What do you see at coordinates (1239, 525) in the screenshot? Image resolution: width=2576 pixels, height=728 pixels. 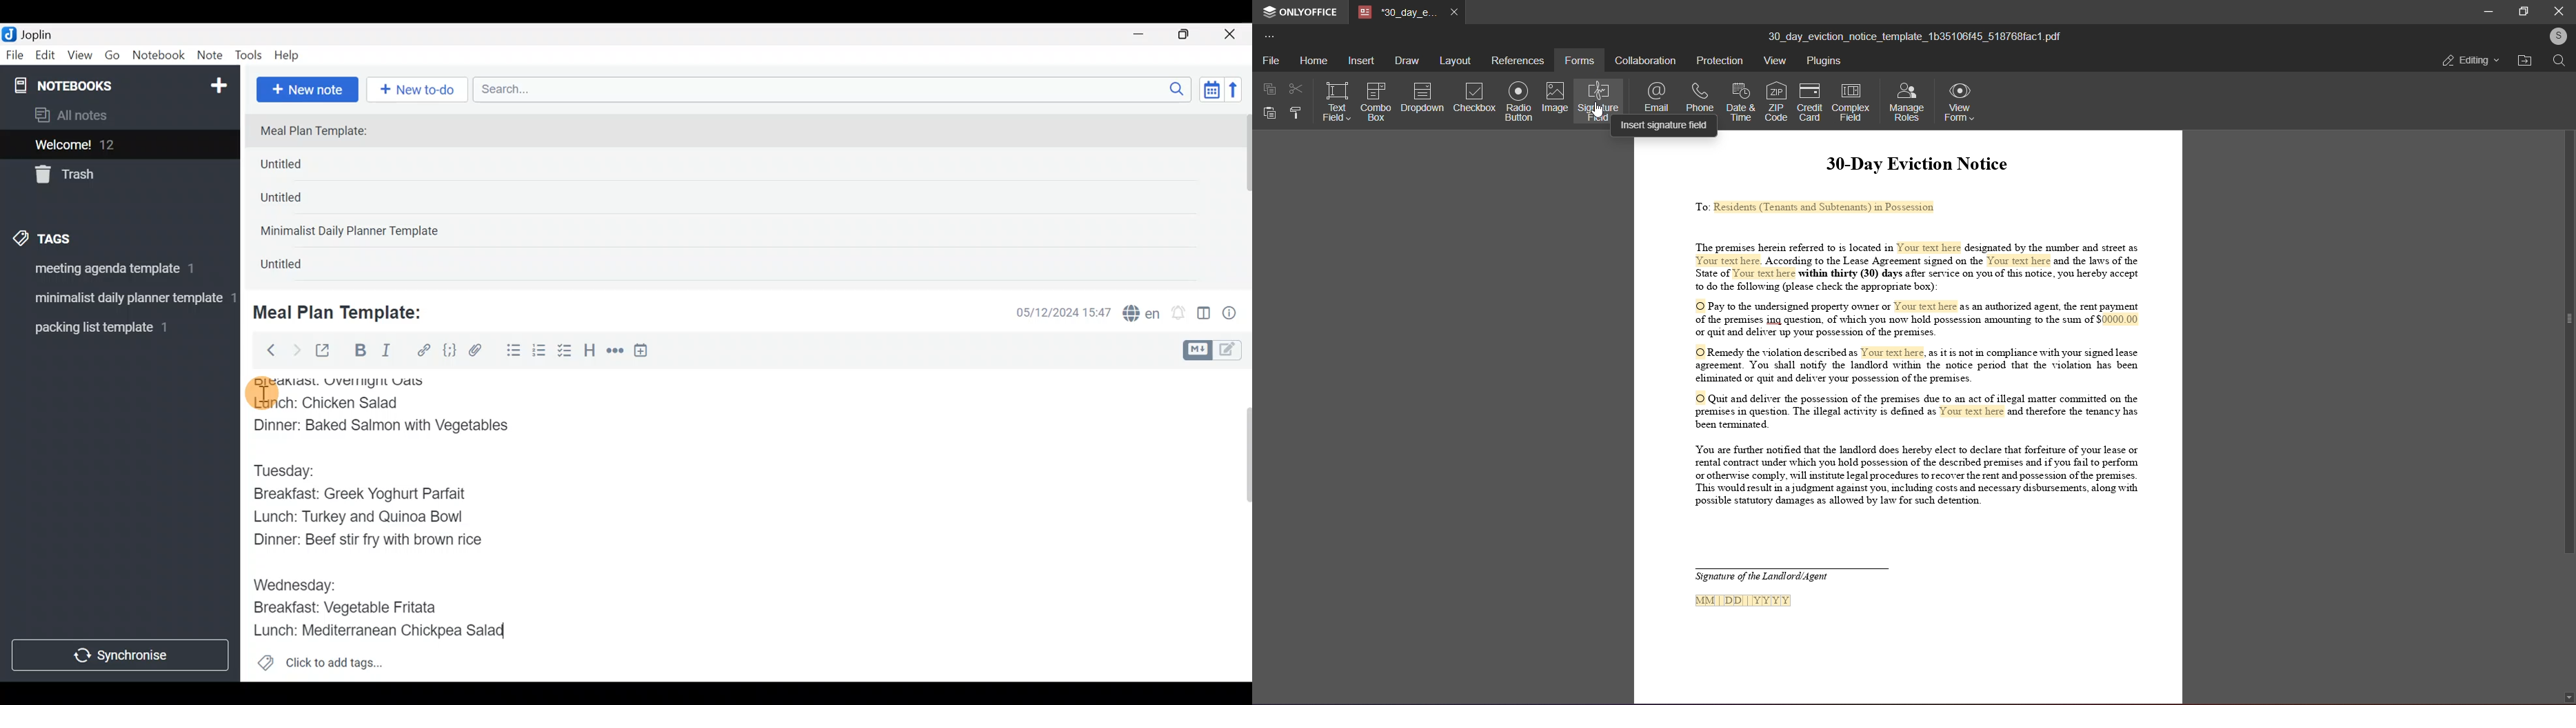 I see `Scroll bar` at bounding box center [1239, 525].